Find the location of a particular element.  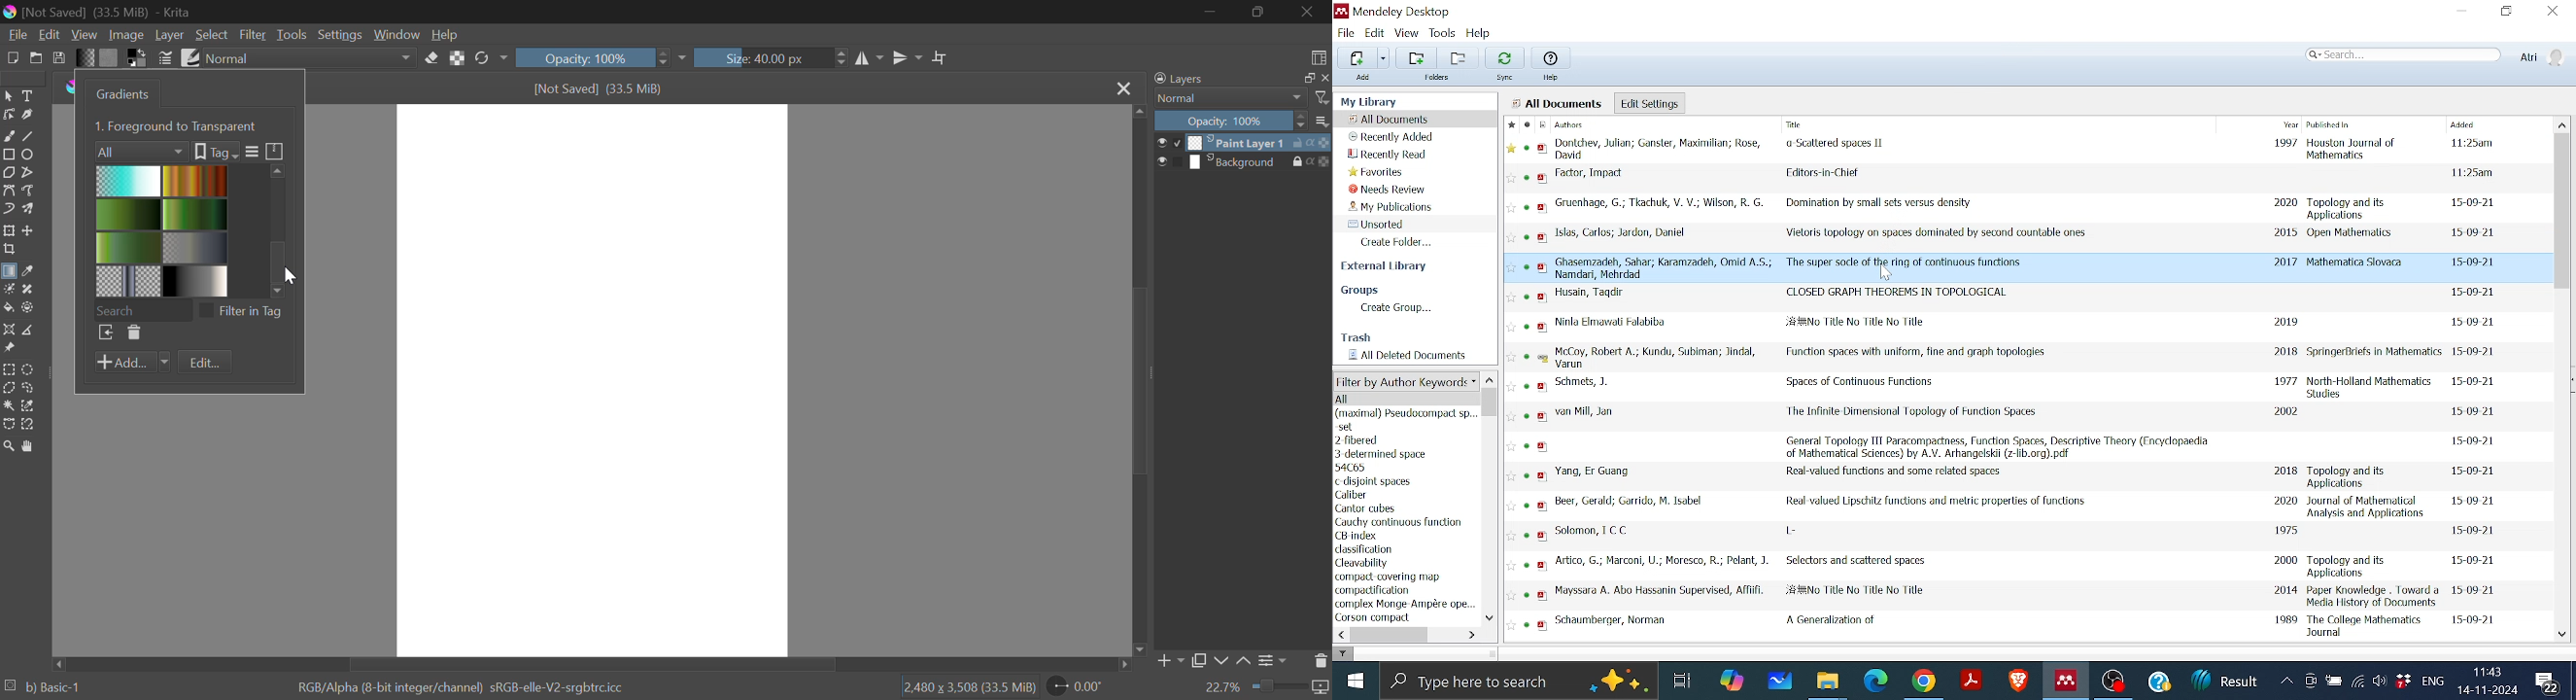

Type here to search is located at coordinates (1518, 682).